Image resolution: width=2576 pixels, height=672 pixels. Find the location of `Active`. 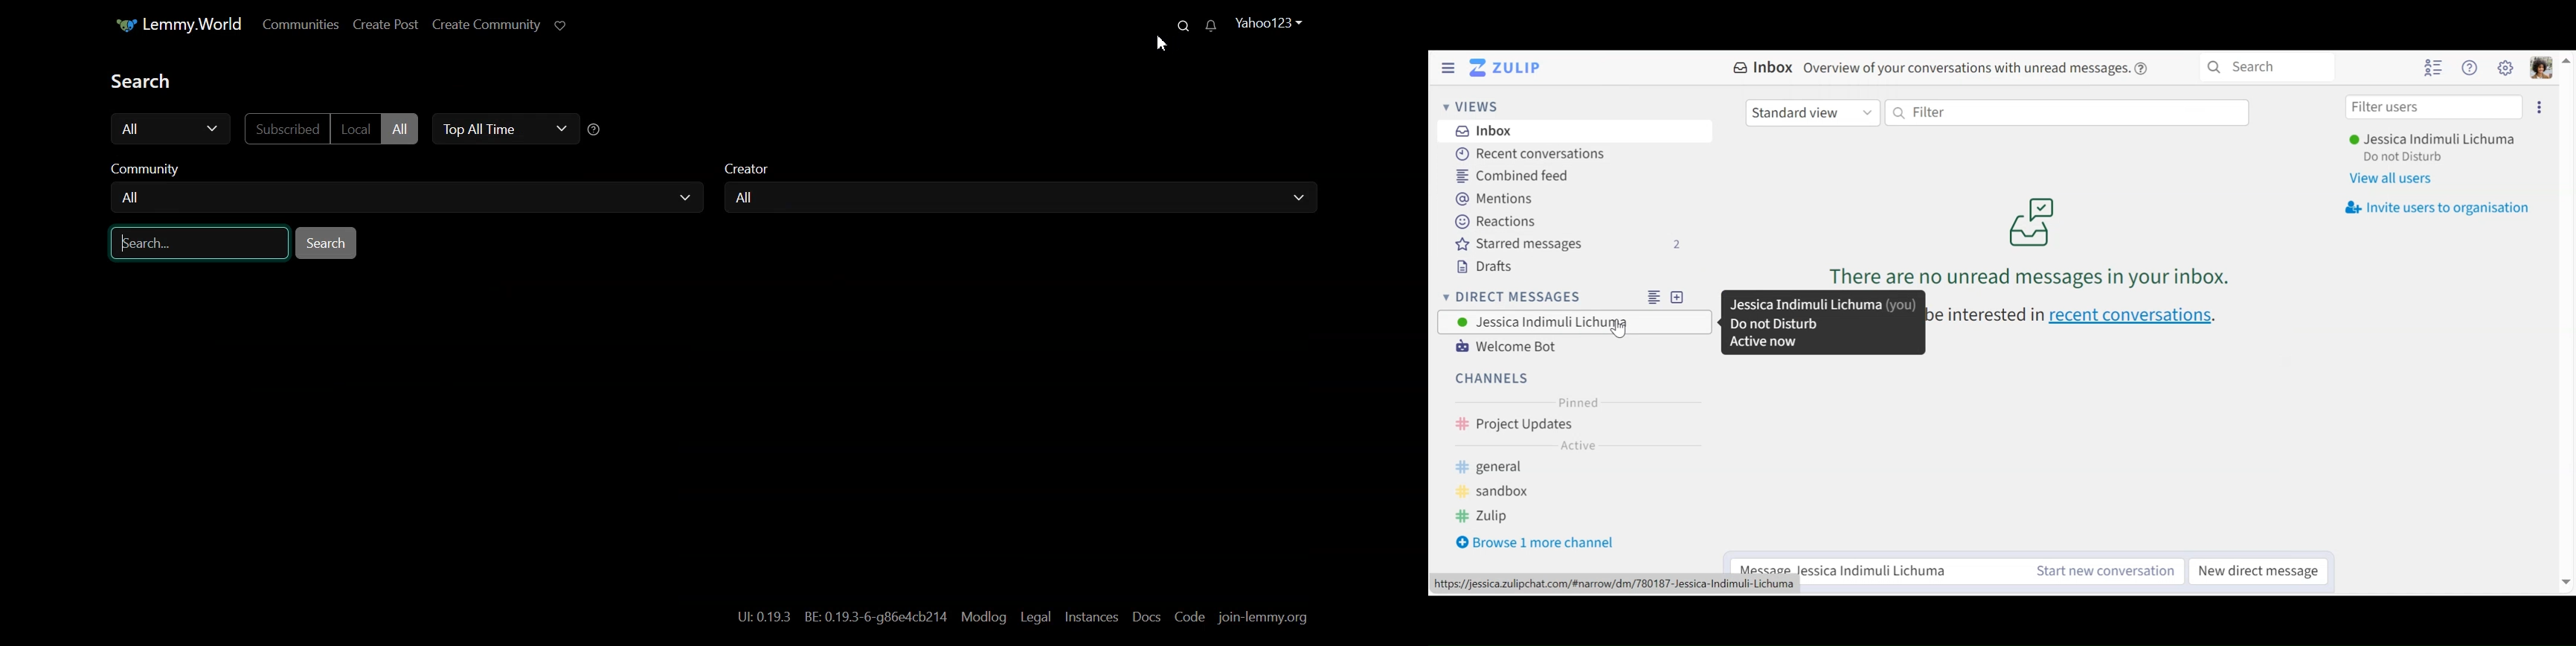

Active is located at coordinates (1578, 447).